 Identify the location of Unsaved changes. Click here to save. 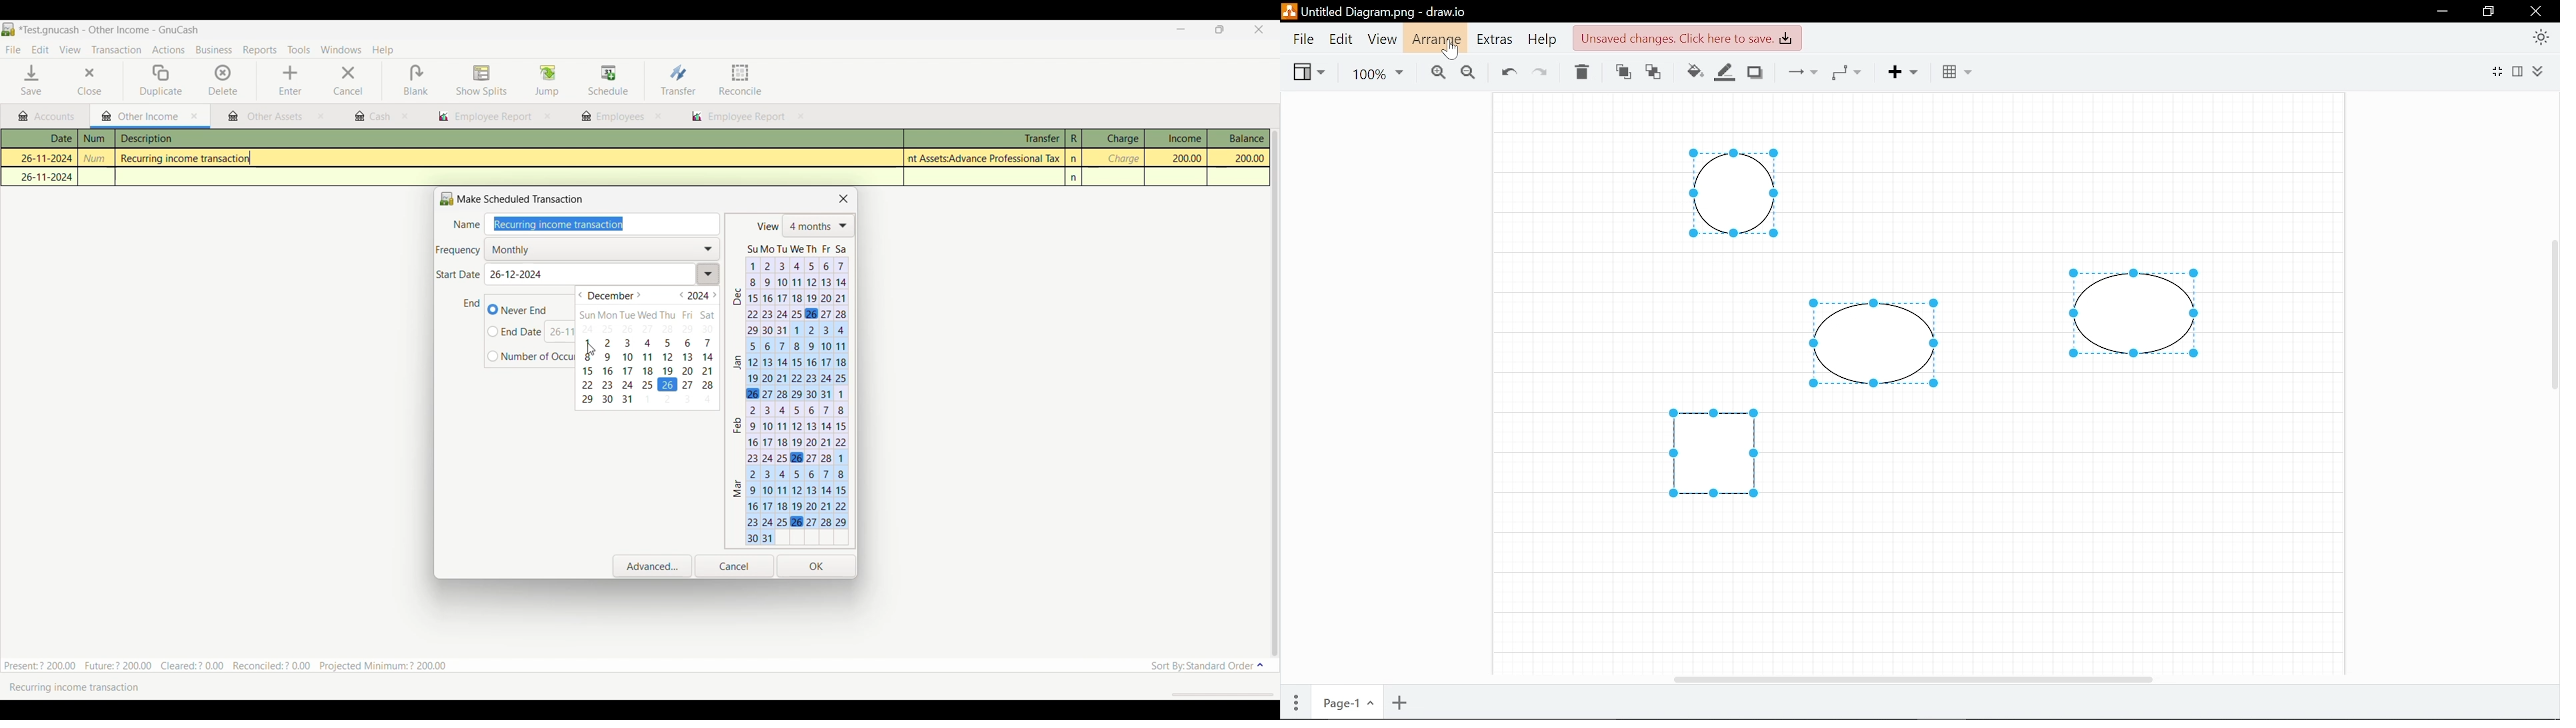
(1685, 37).